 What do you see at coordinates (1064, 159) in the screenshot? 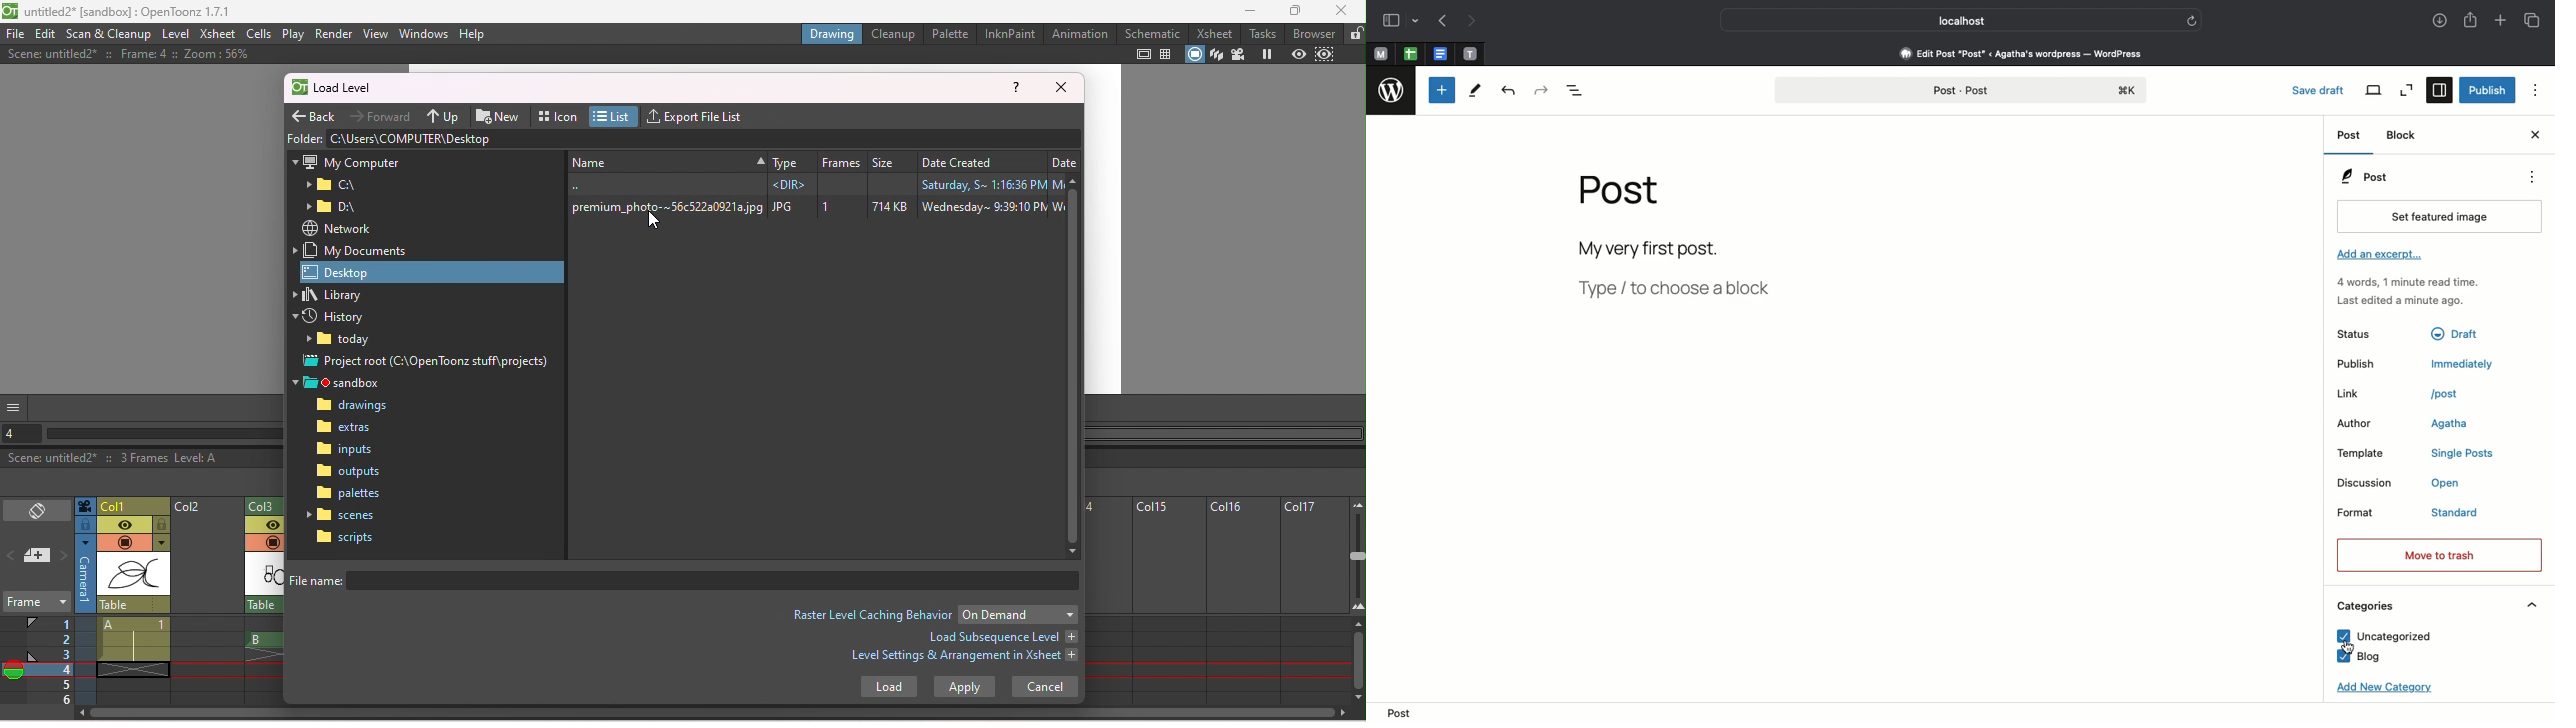
I see `Date ` at bounding box center [1064, 159].